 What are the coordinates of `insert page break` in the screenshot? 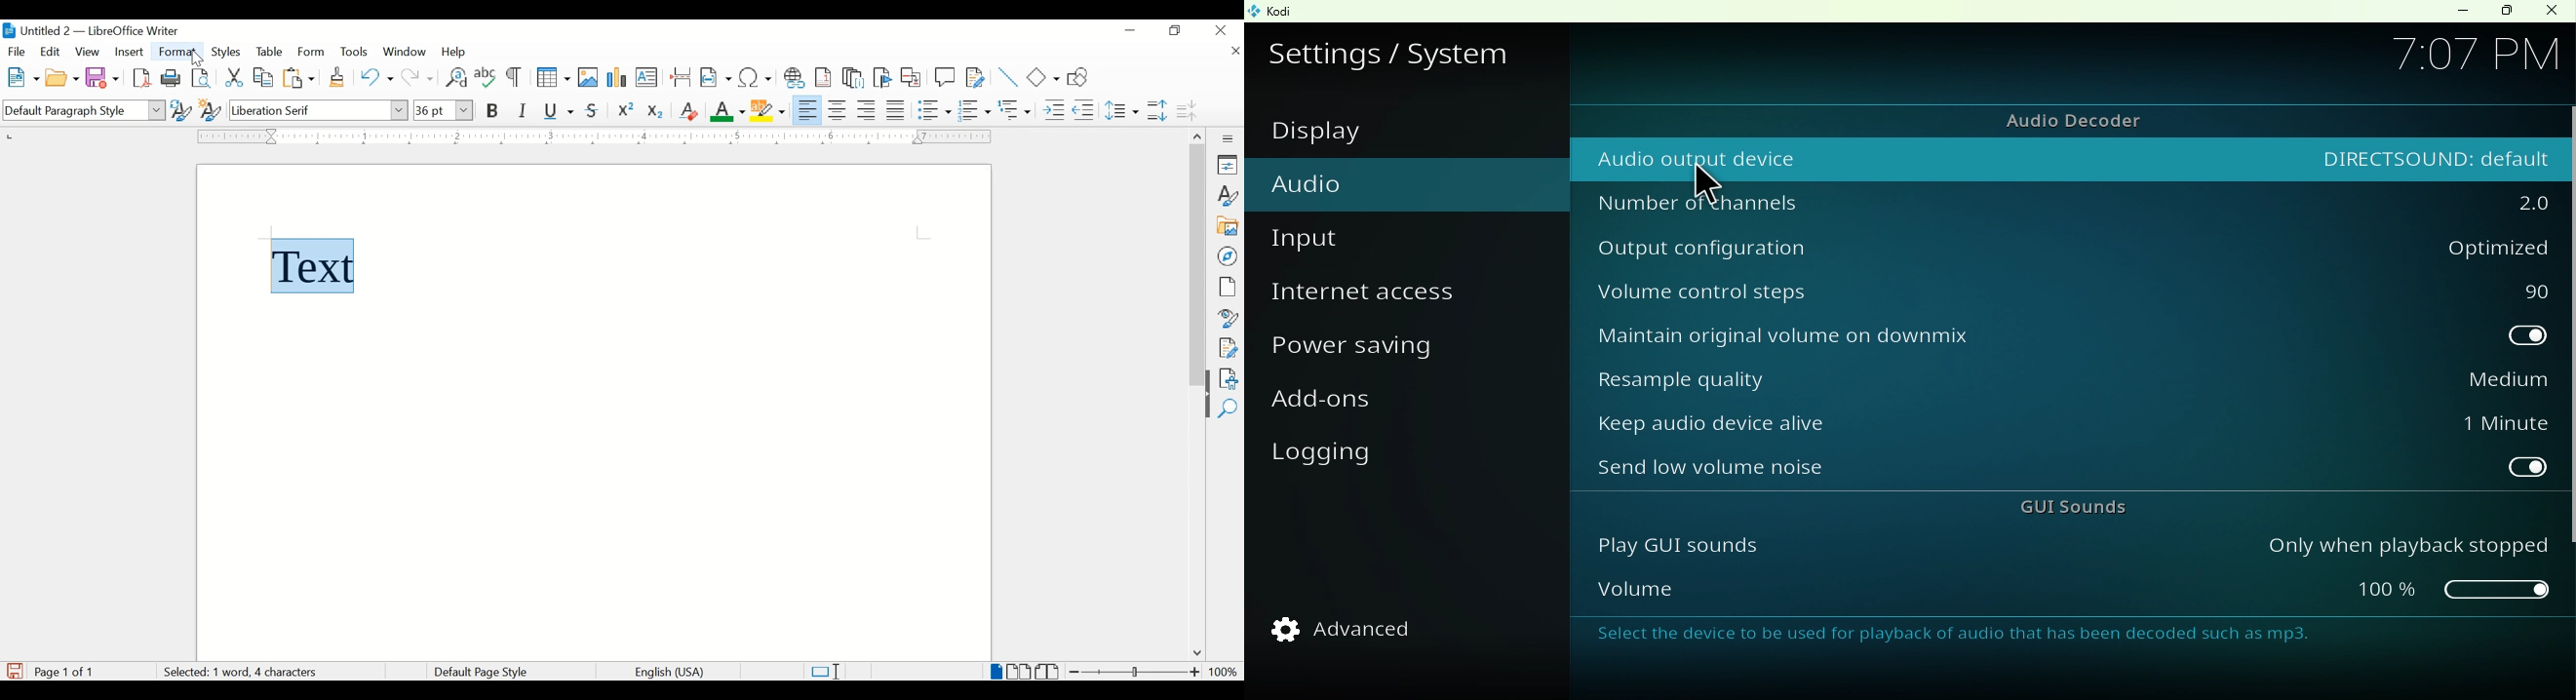 It's located at (681, 76).